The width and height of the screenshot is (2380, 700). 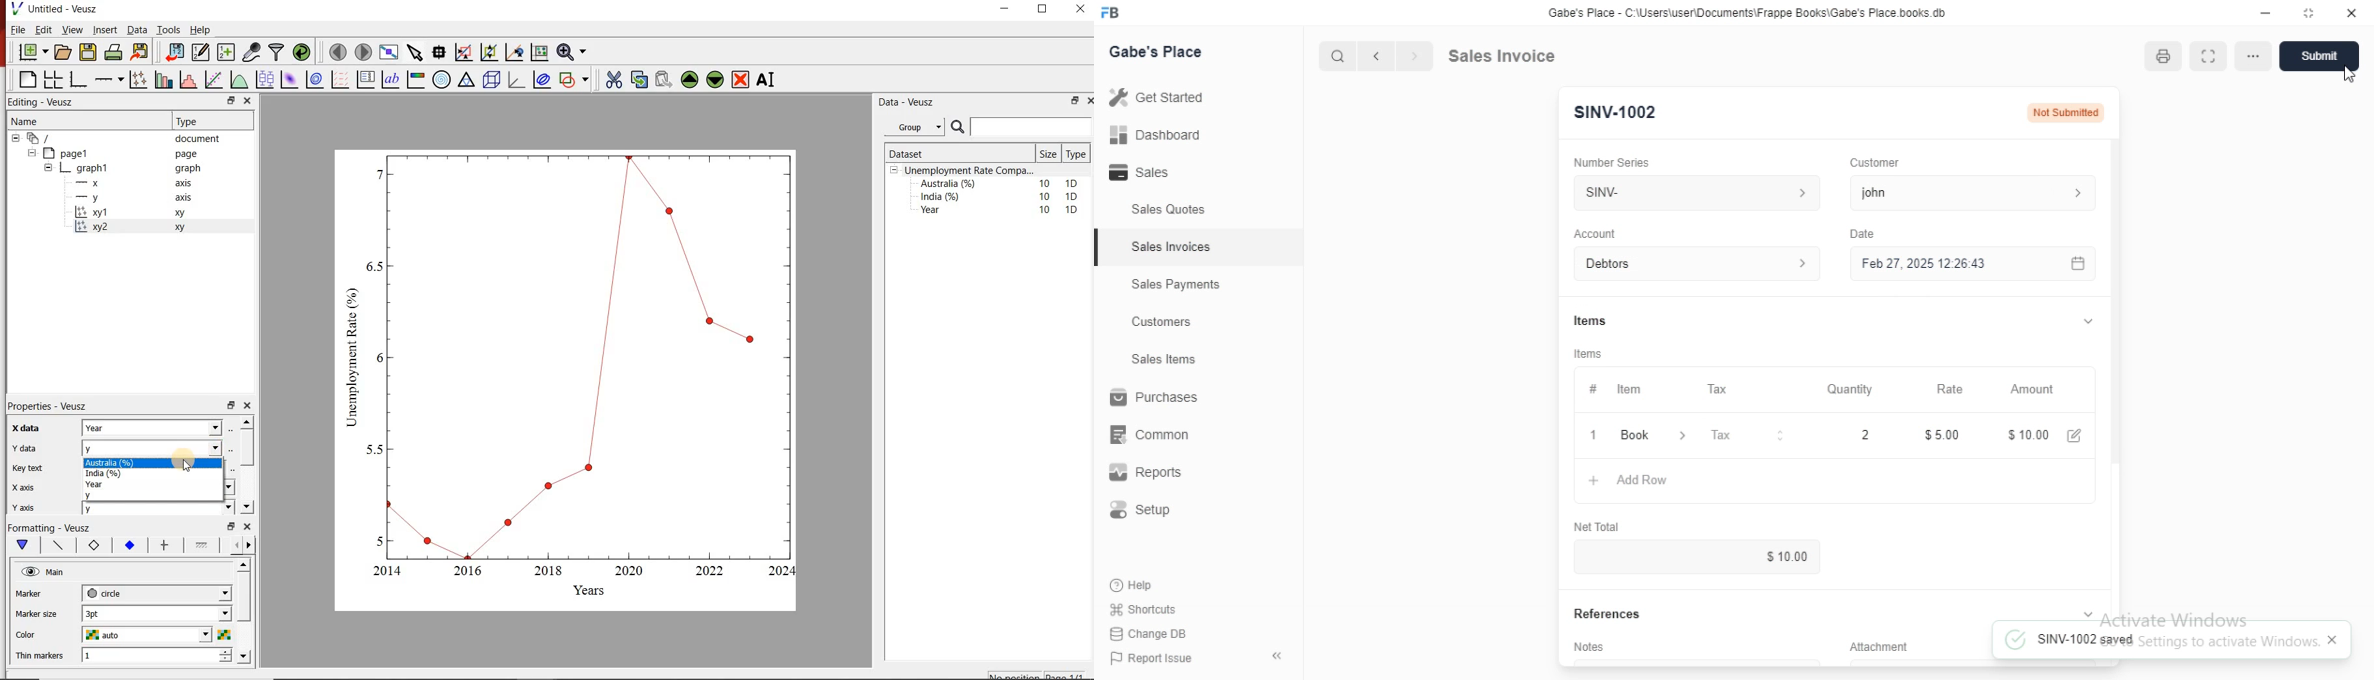 What do you see at coordinates (1604, 615) in the screenshot?
I see `References` at bounding box center [1604, 615].